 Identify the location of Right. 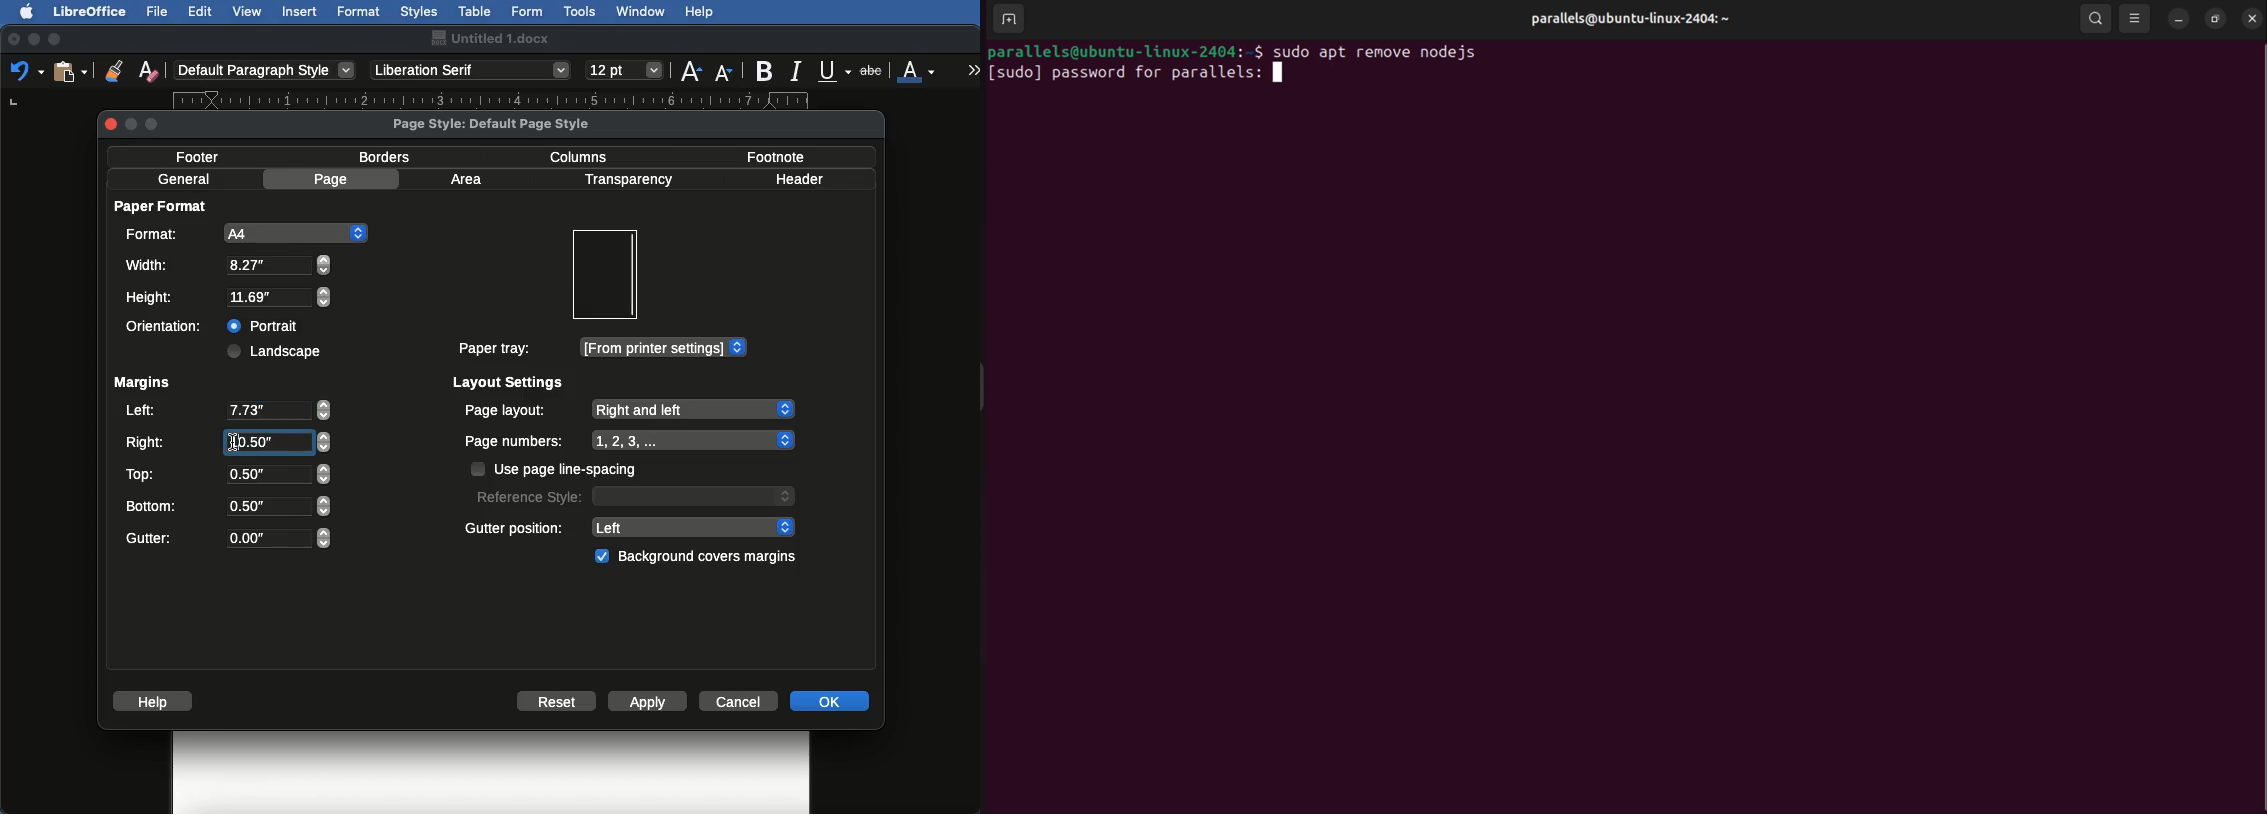
(226, 443).